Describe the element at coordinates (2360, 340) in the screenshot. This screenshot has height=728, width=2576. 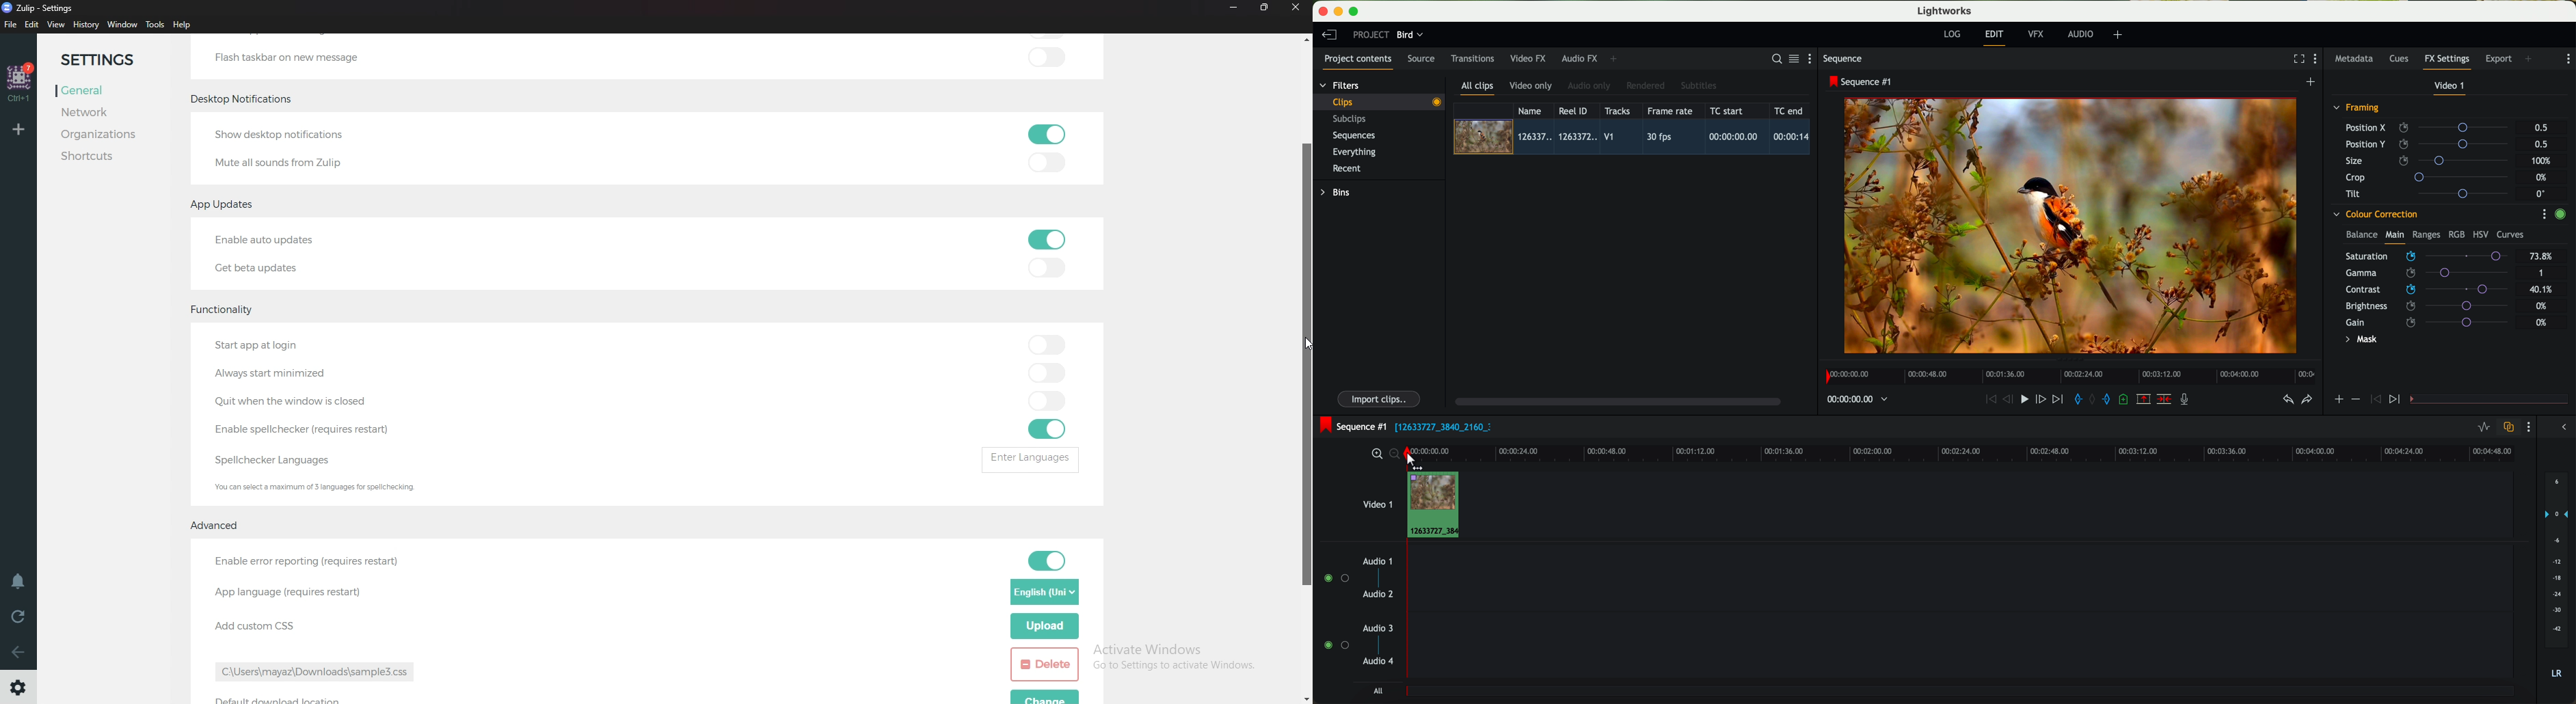
I see `mask` at that location.